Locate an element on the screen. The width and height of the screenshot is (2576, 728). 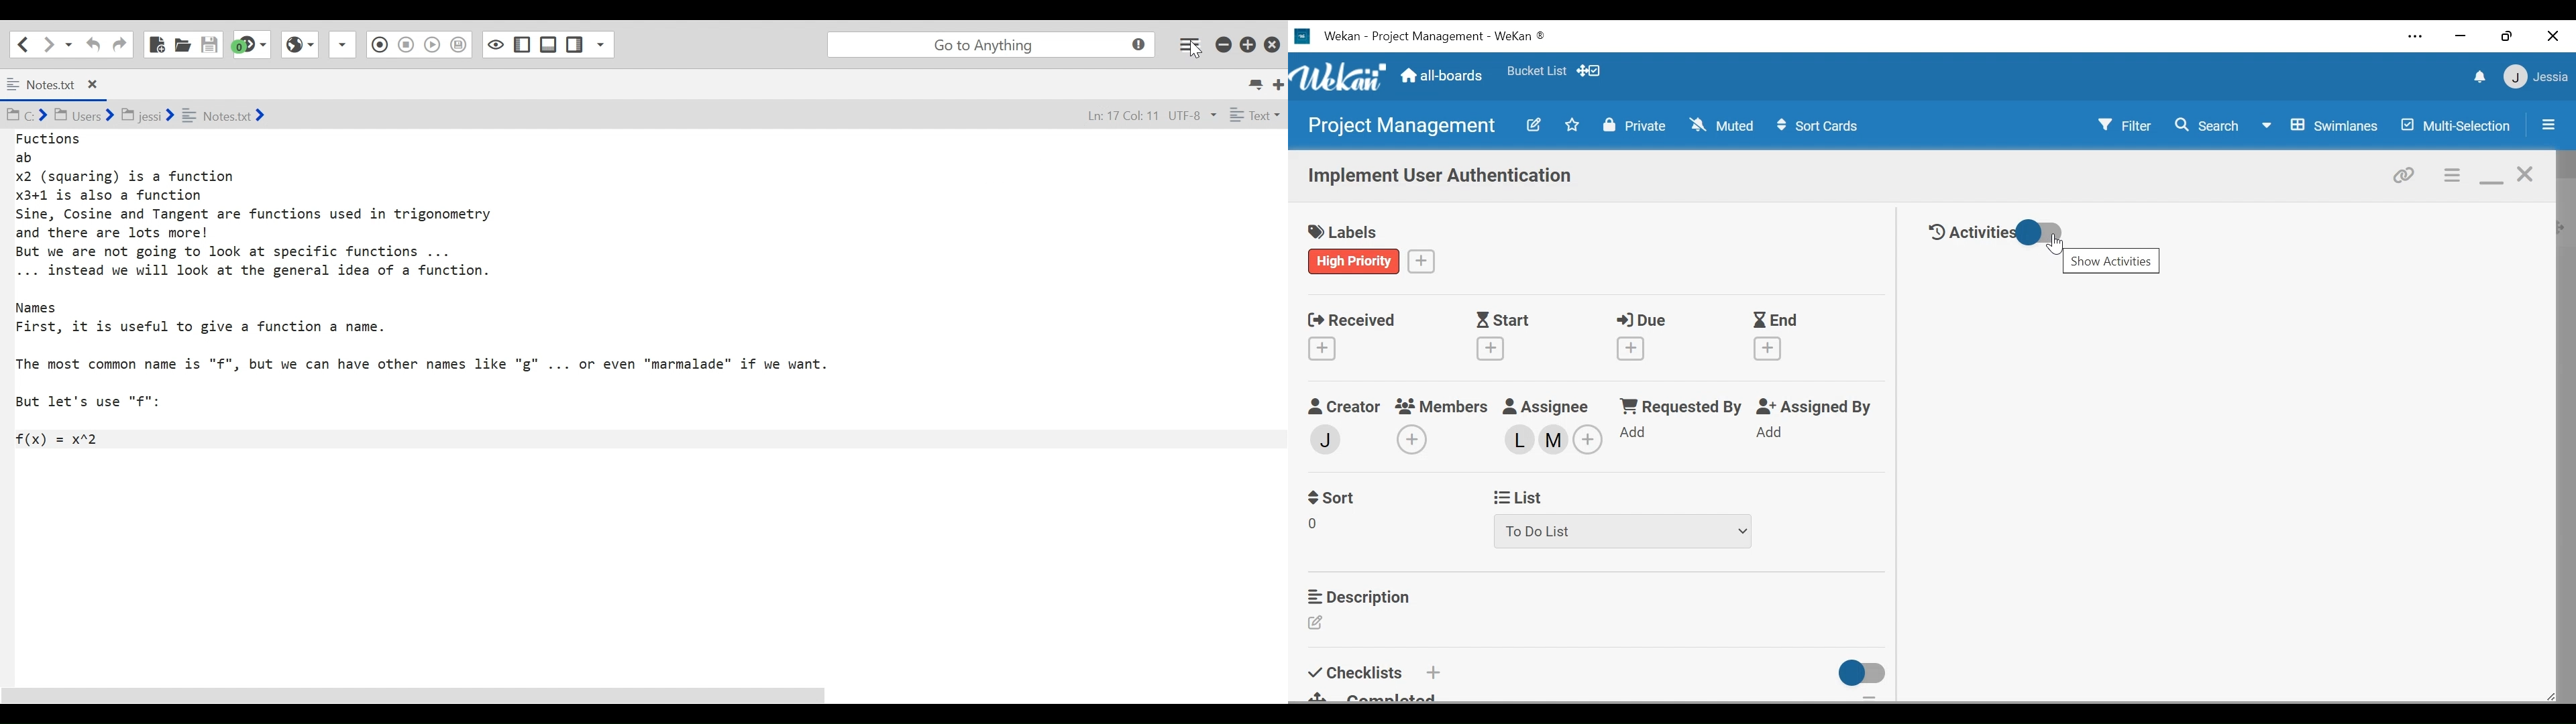
Sort is located at coordinates (1330, 496).